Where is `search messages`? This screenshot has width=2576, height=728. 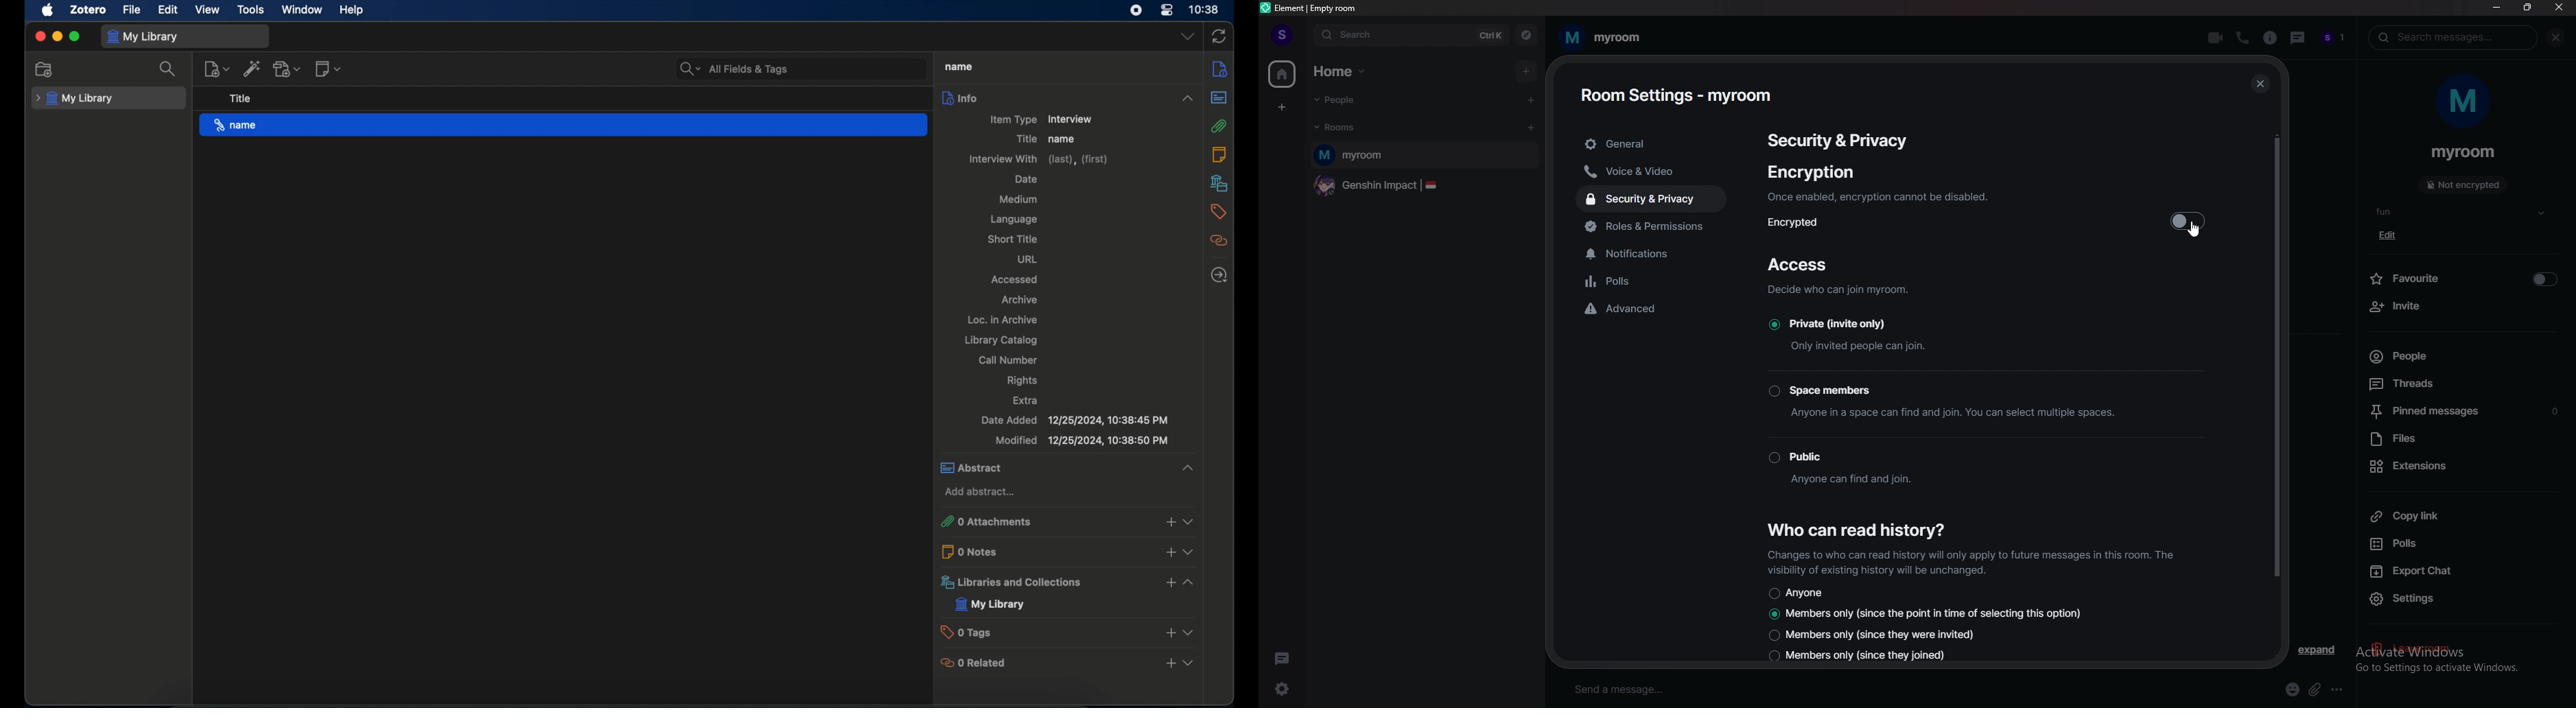
search messages is located at coordinates (2457, 36).